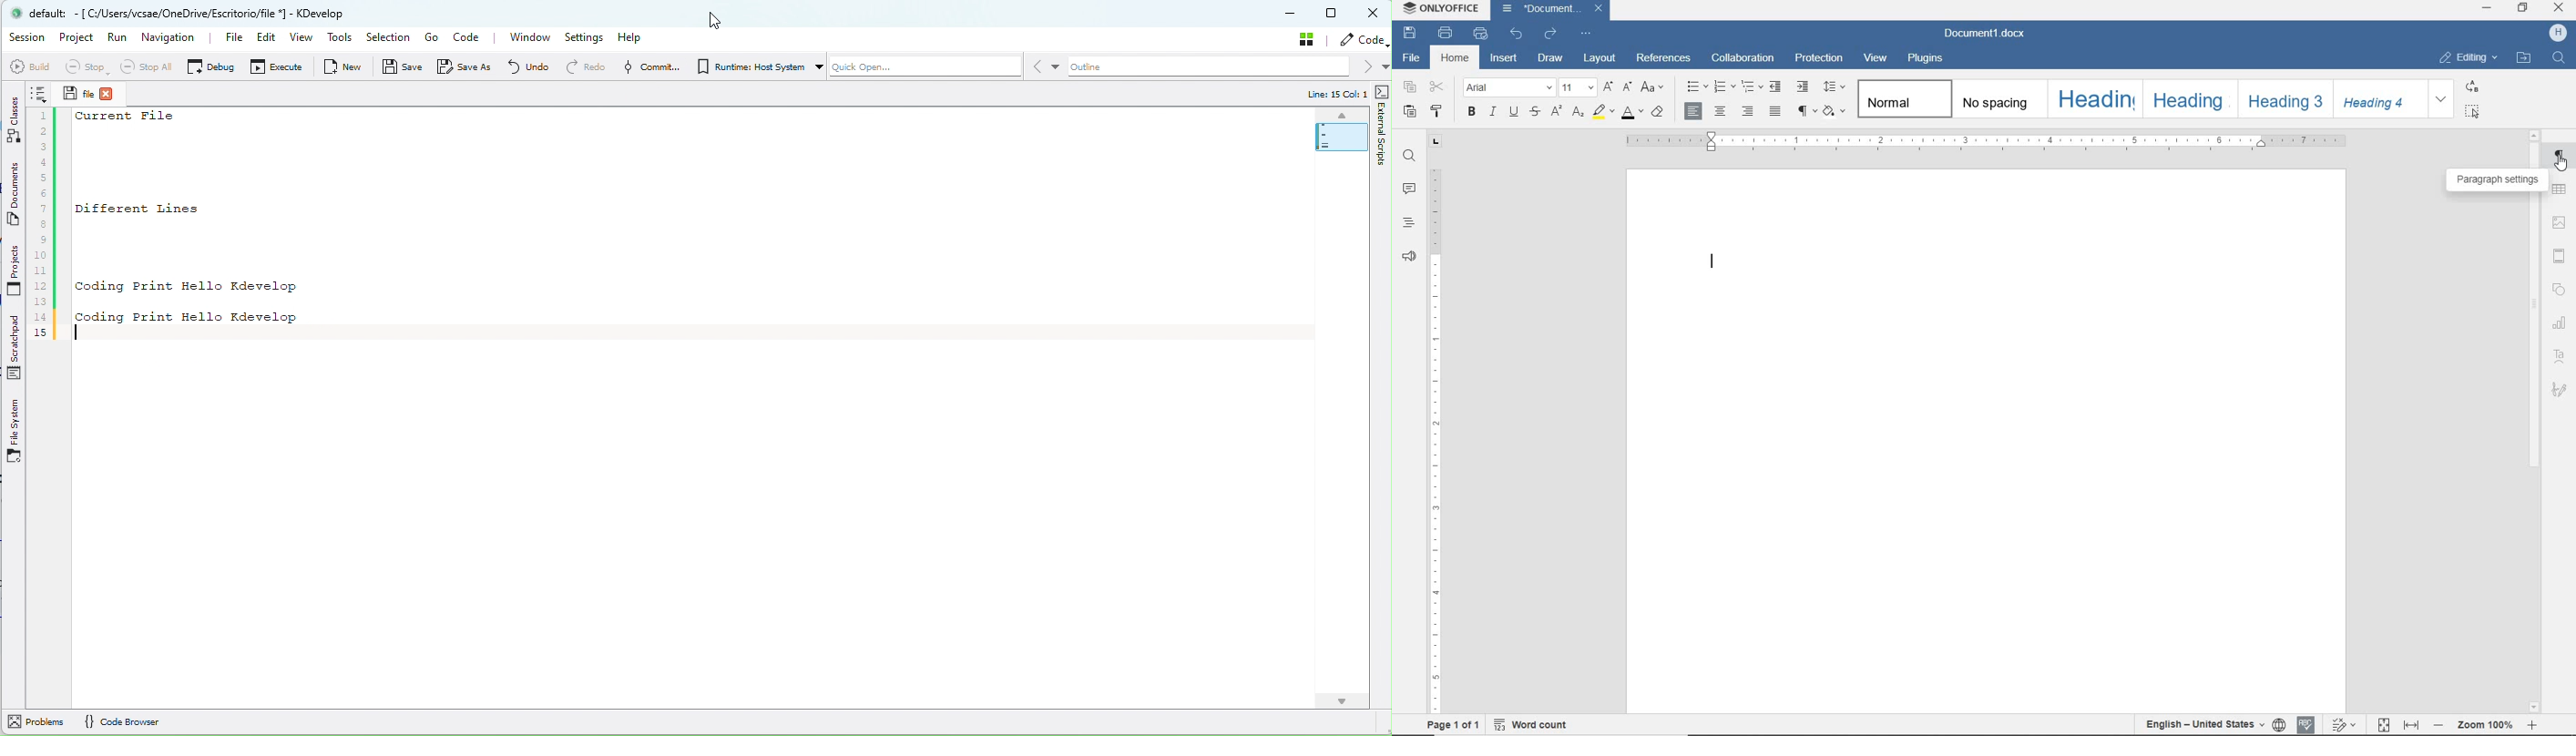 The width and height of the screenshot is (2576, 756). Describe the element at coordinates (224, 38) in the screenshot. I see `File` at that location.